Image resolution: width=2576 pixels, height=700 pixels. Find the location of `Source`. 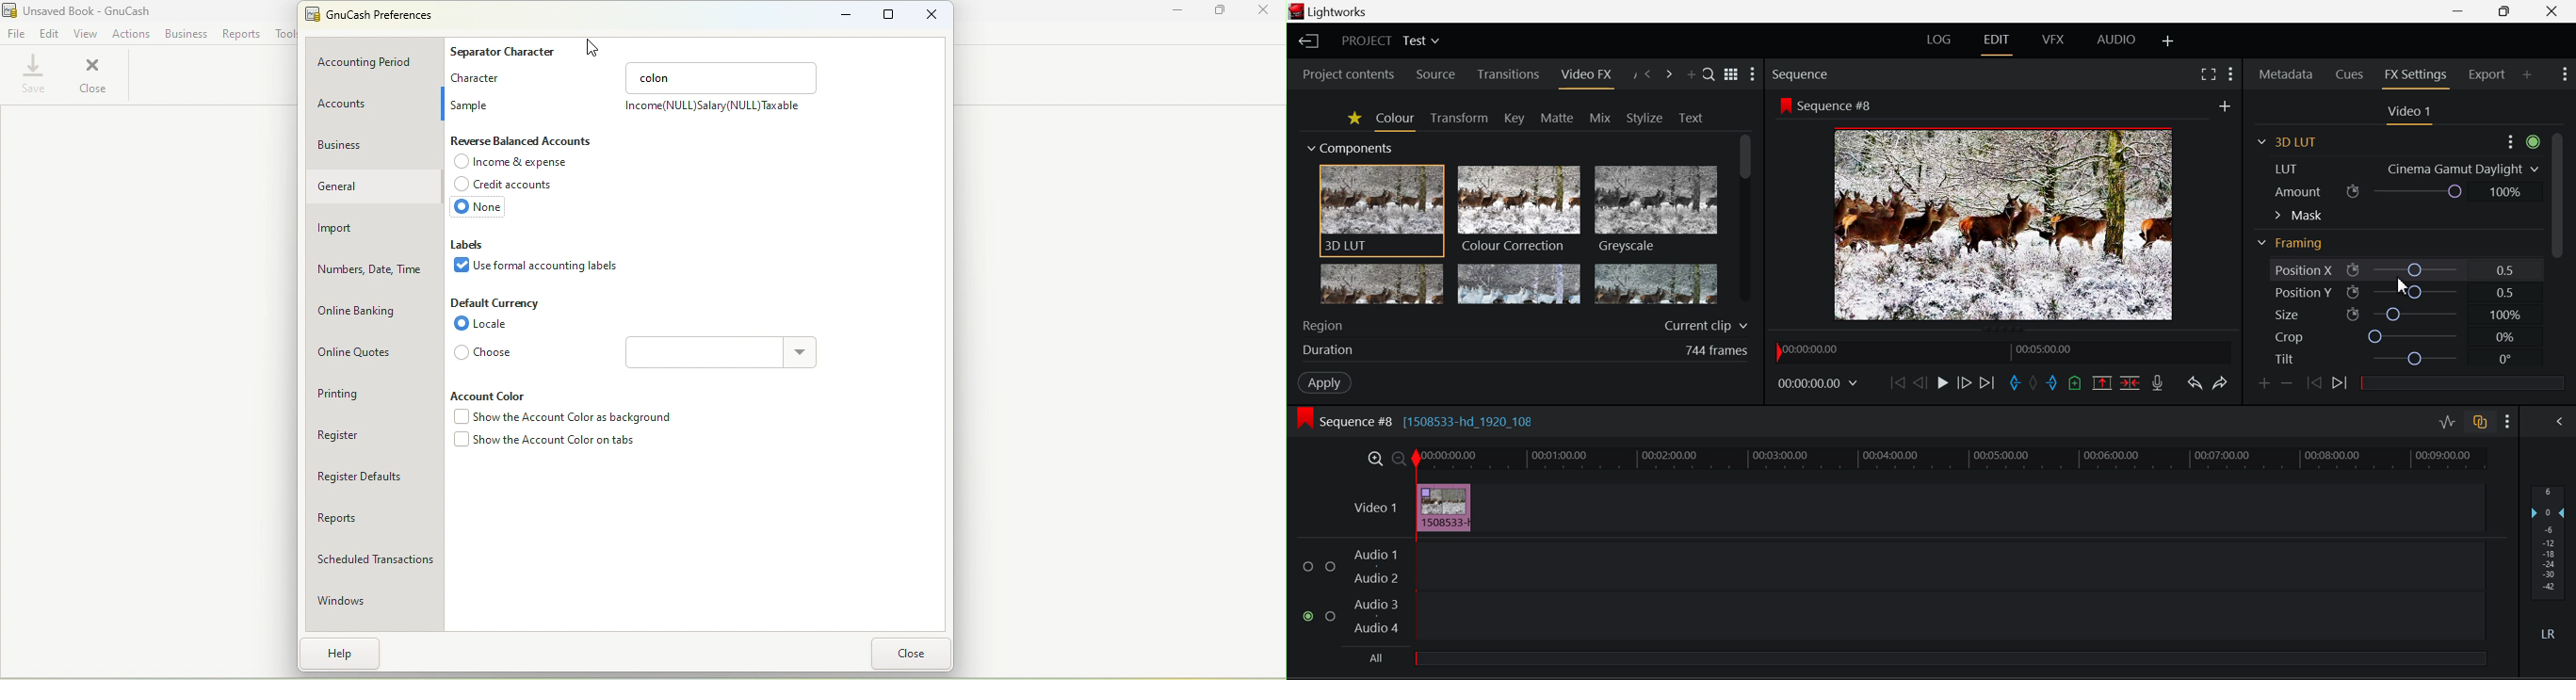

Source is located at coordinates (1436, 75).